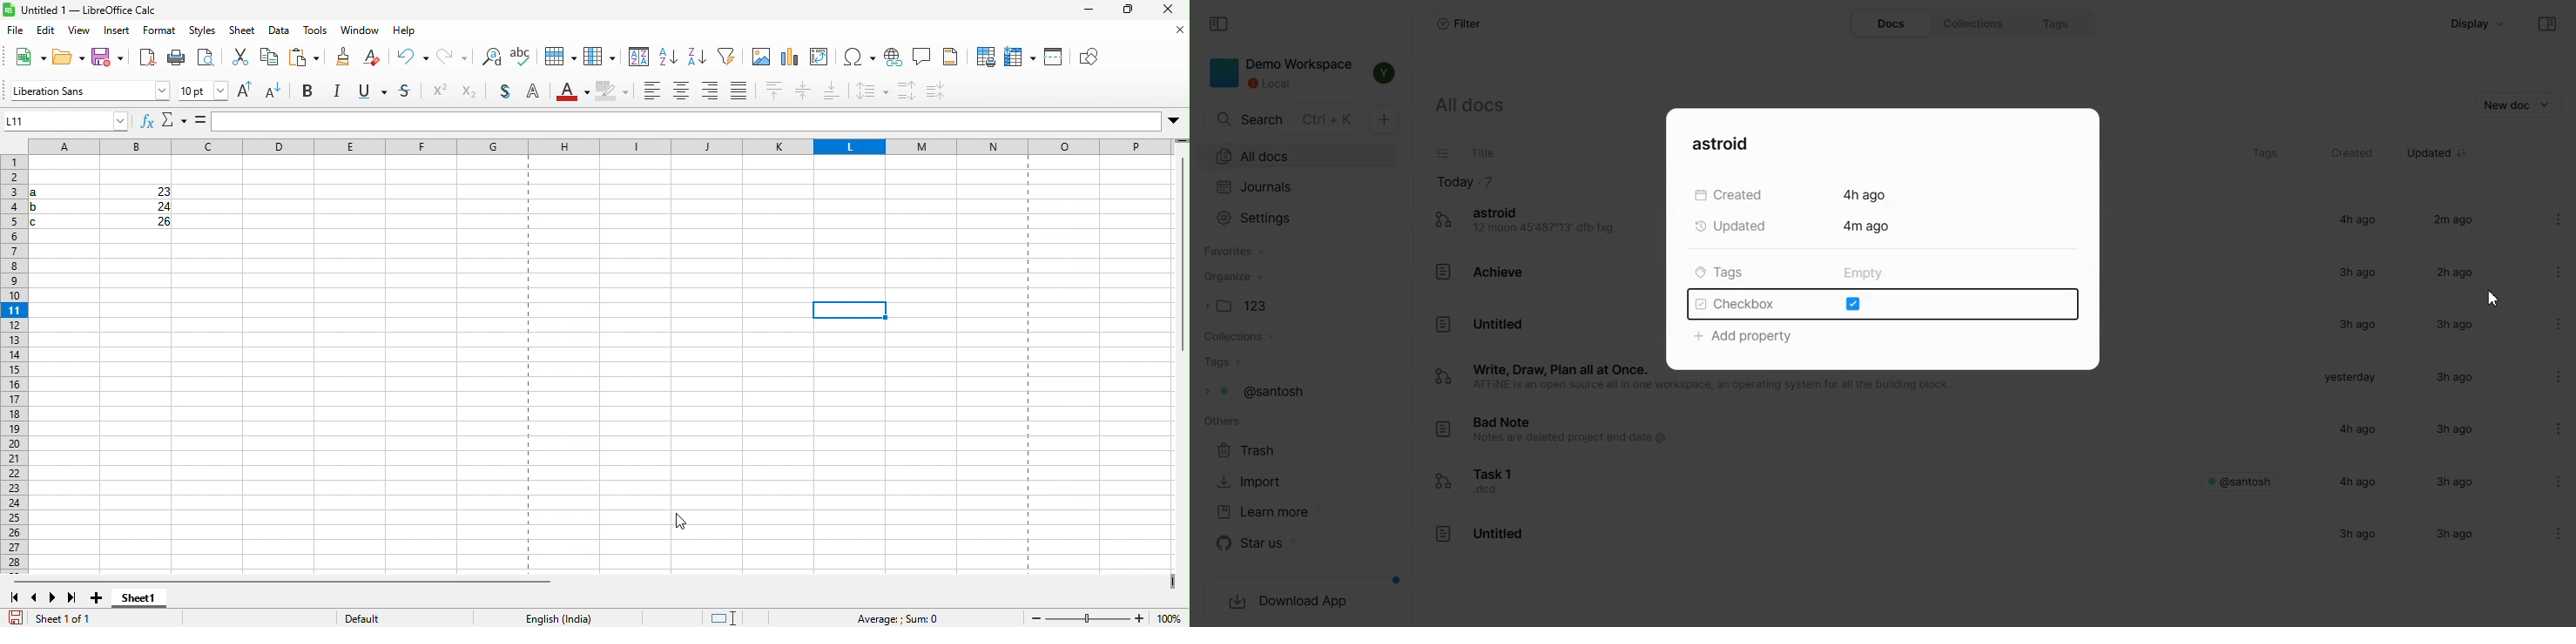 This screenshot has width=2576, height=644. Describe the element at coordinates (441, 91) in the screenshot. I see `superscript` at that location.